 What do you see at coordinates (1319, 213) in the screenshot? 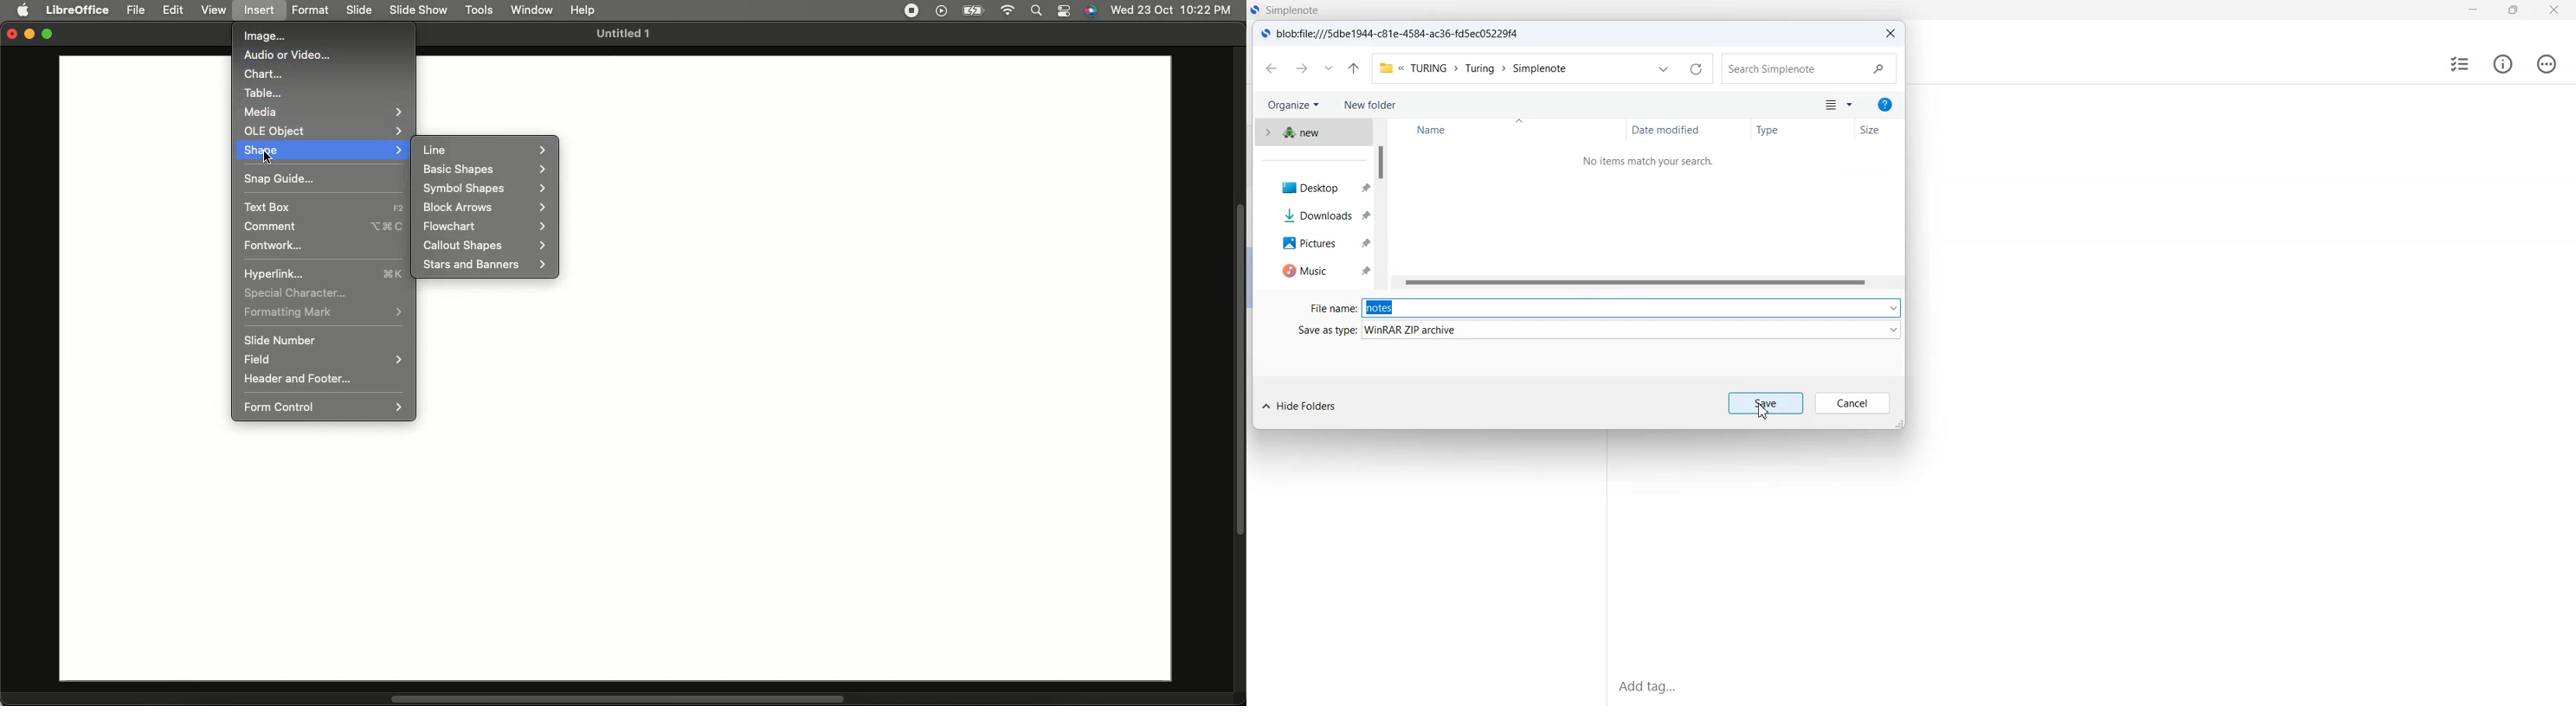
I see `Downloads` at bounding box center [1319, 213].